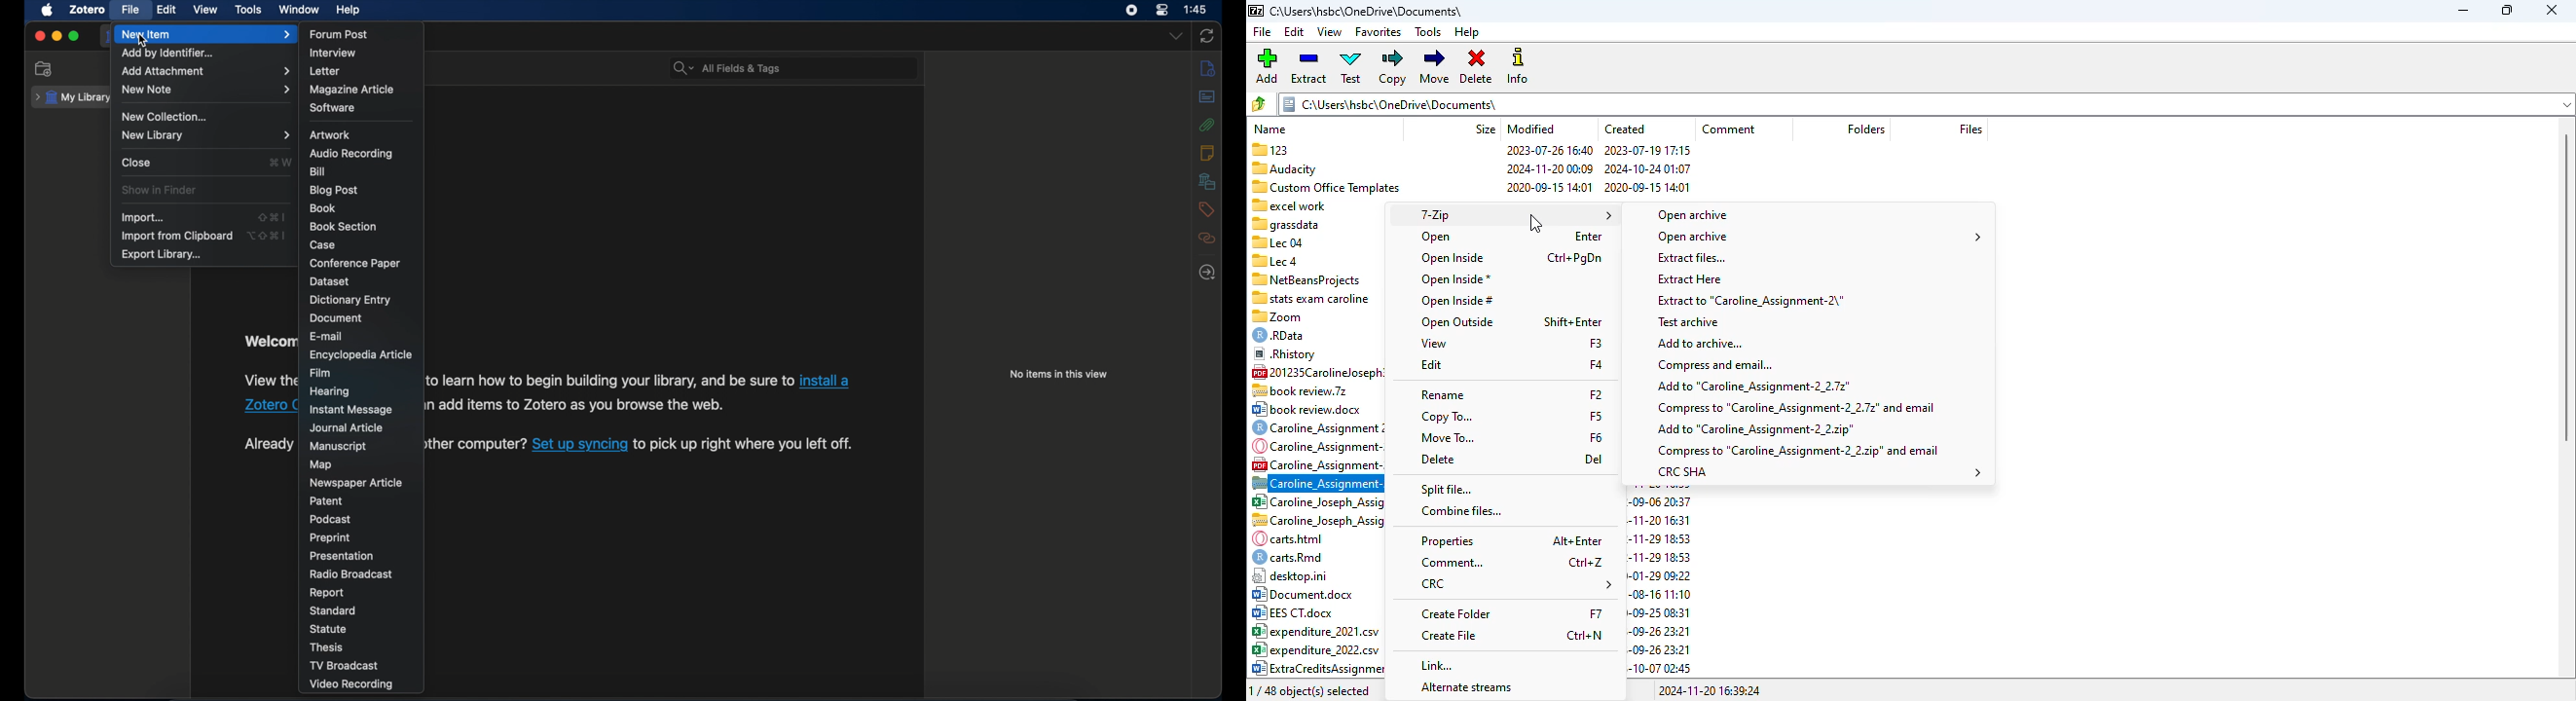  What do you see at coordinates (163, 254) in the screenshot?
I see `export library` at bounding box center [163, 254].